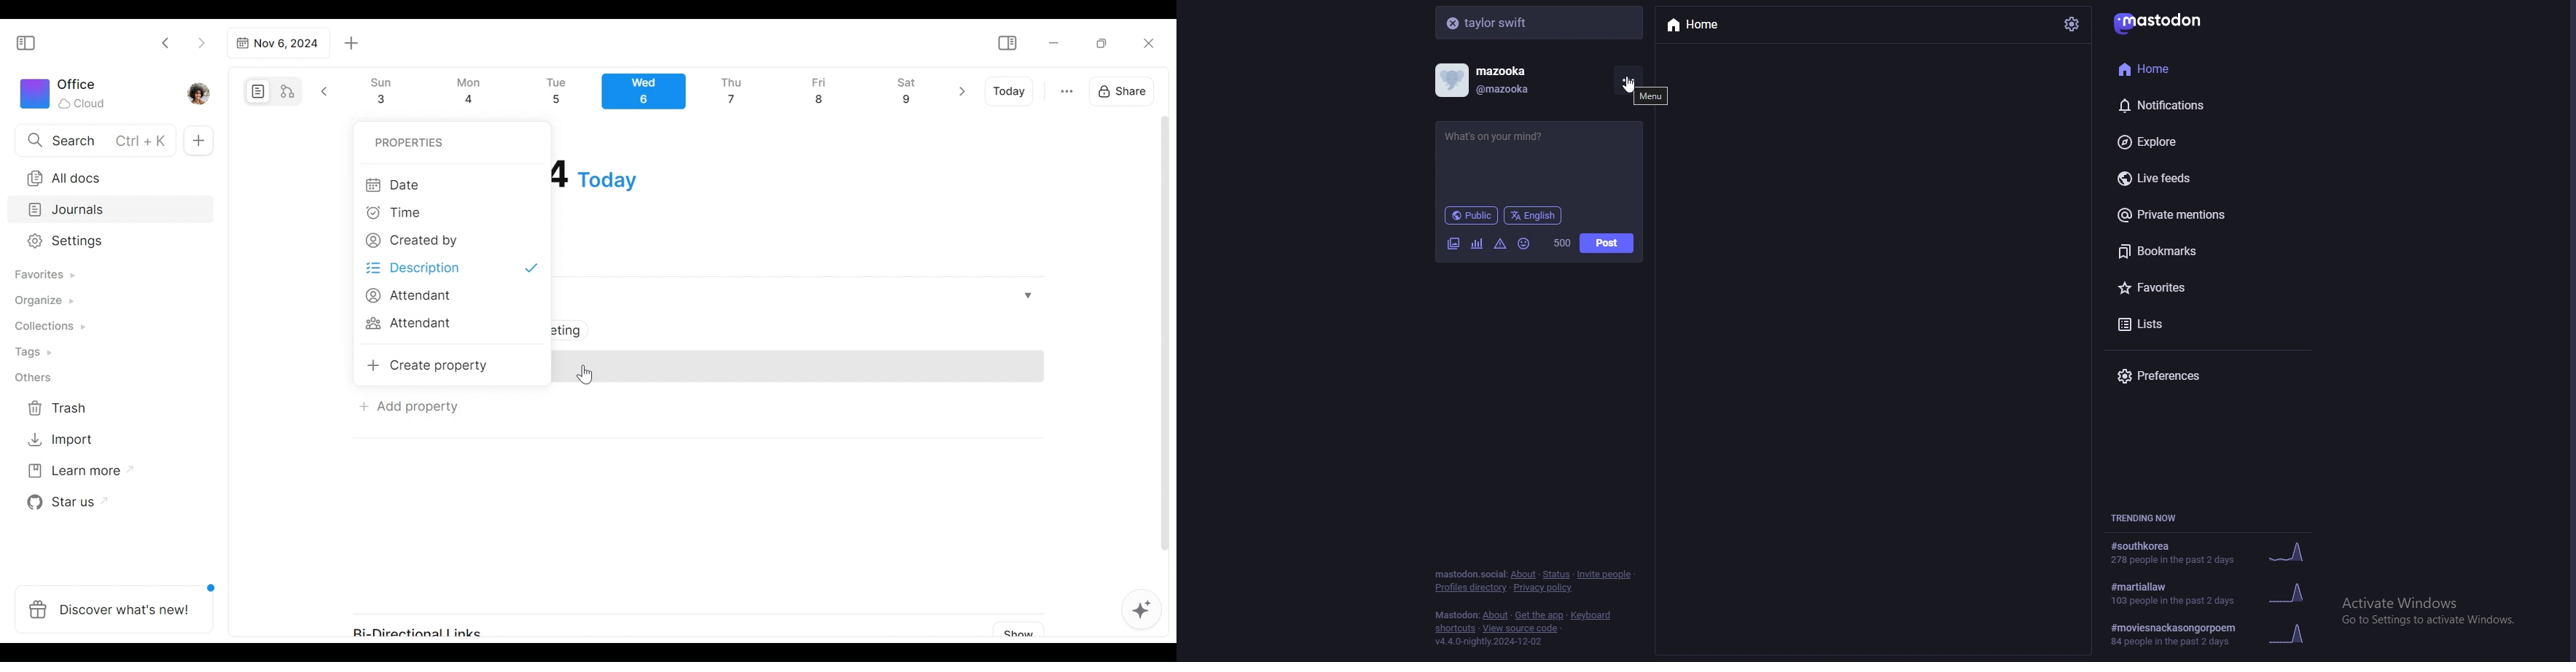 The height and width of the screenshot is (672, 2576). What do you see at coordinates (1607, 243) in the screenshot?
I see `post` at bounding box center [1607, 243].